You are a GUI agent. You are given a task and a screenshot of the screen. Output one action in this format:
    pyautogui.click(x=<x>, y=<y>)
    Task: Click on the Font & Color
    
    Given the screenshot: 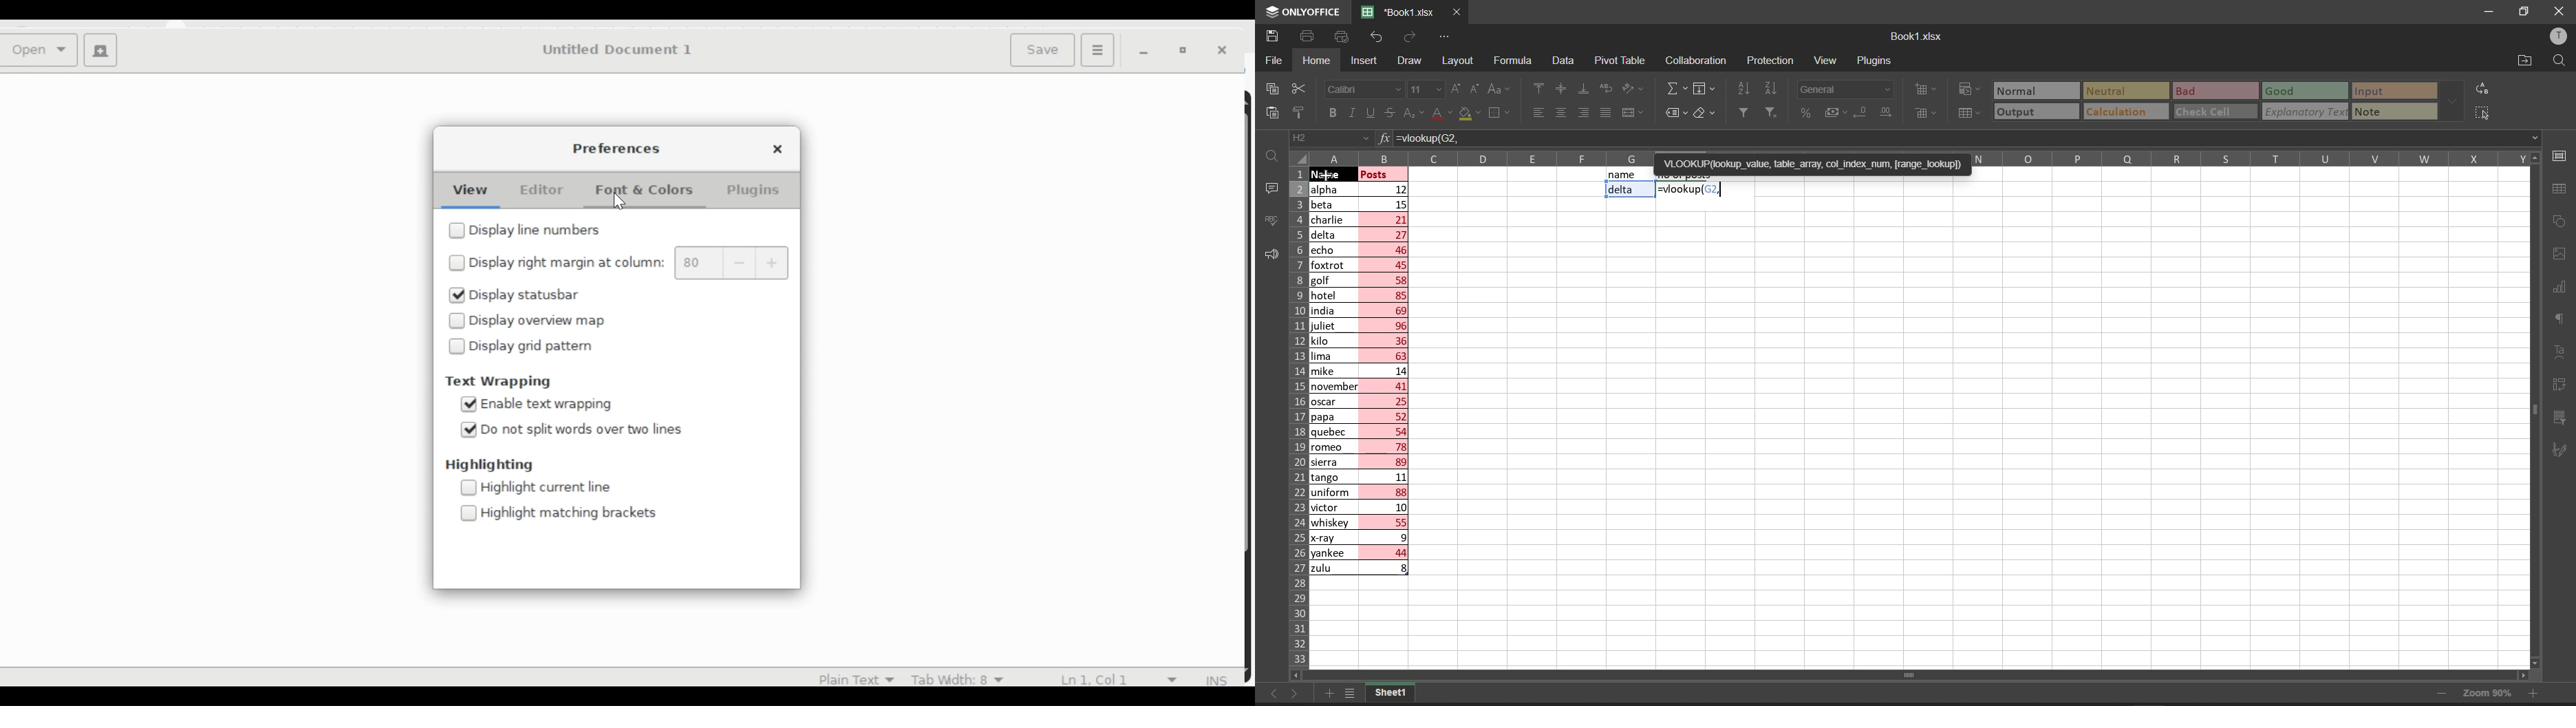 What is the action you would take?
    pyautogui.click(x=650, y=192)
    